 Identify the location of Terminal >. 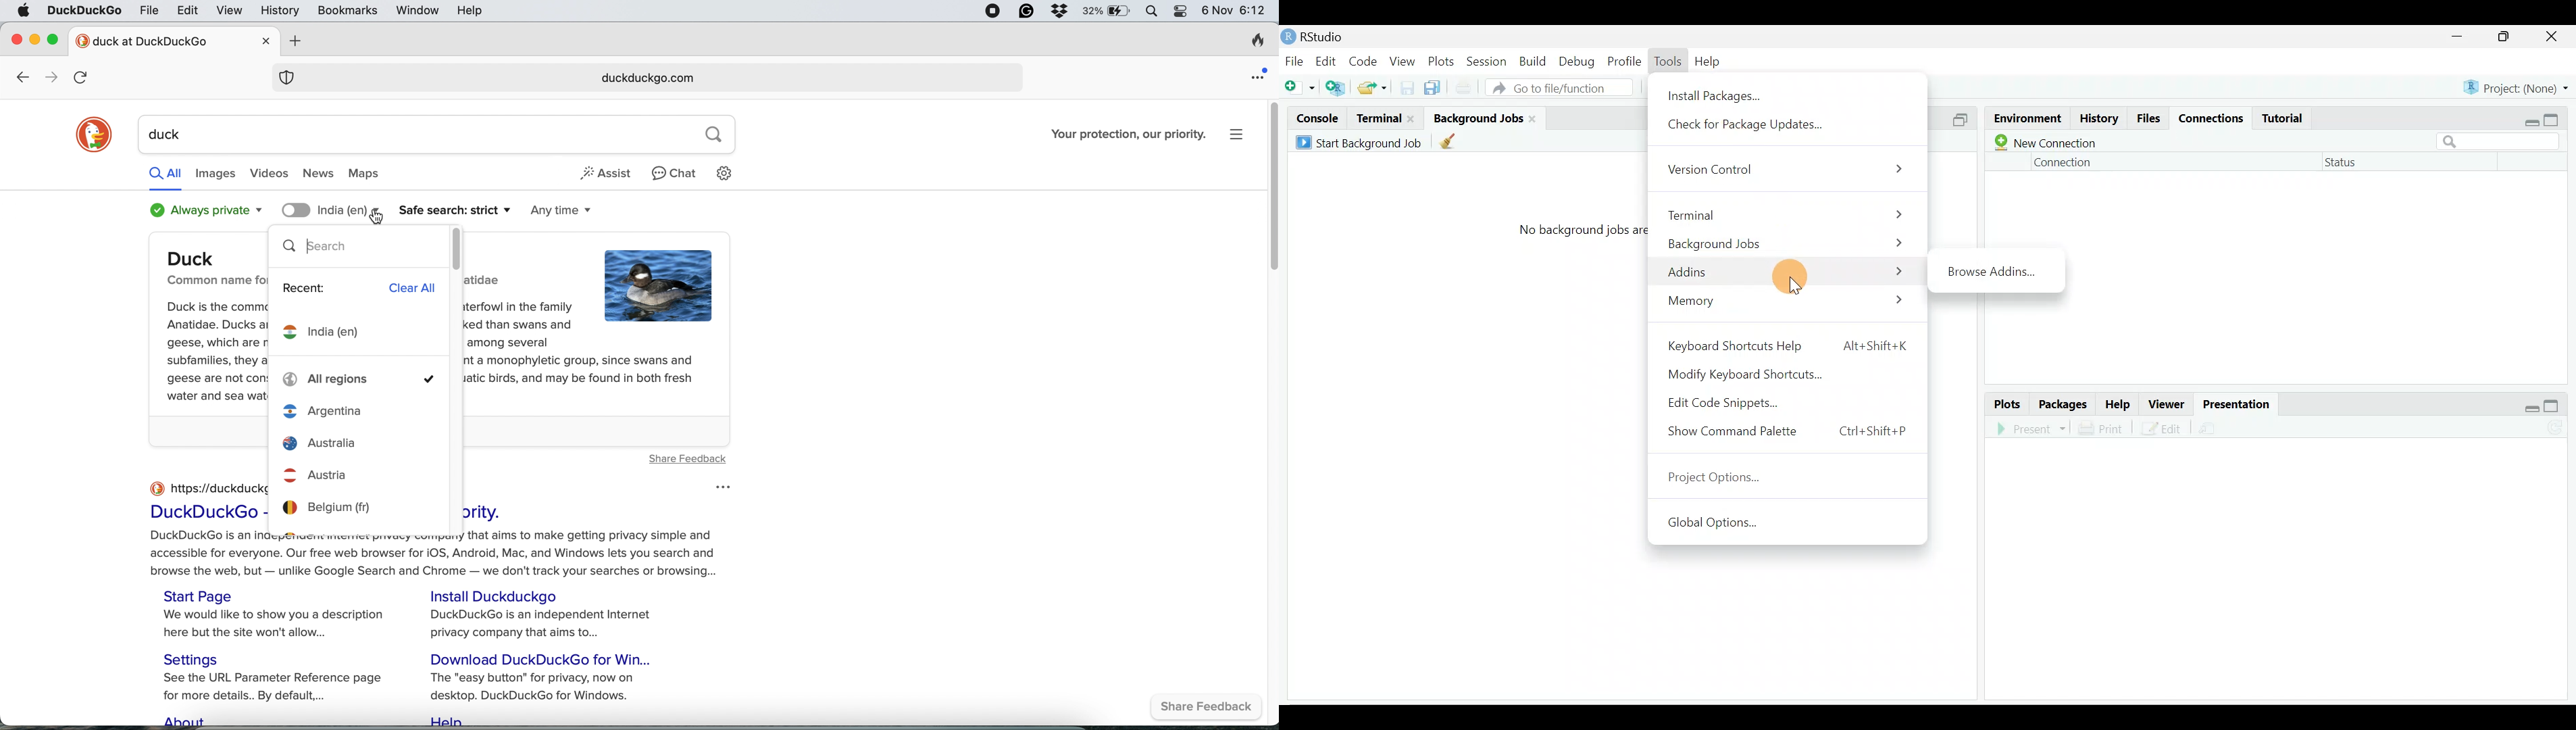
(1787, 213).